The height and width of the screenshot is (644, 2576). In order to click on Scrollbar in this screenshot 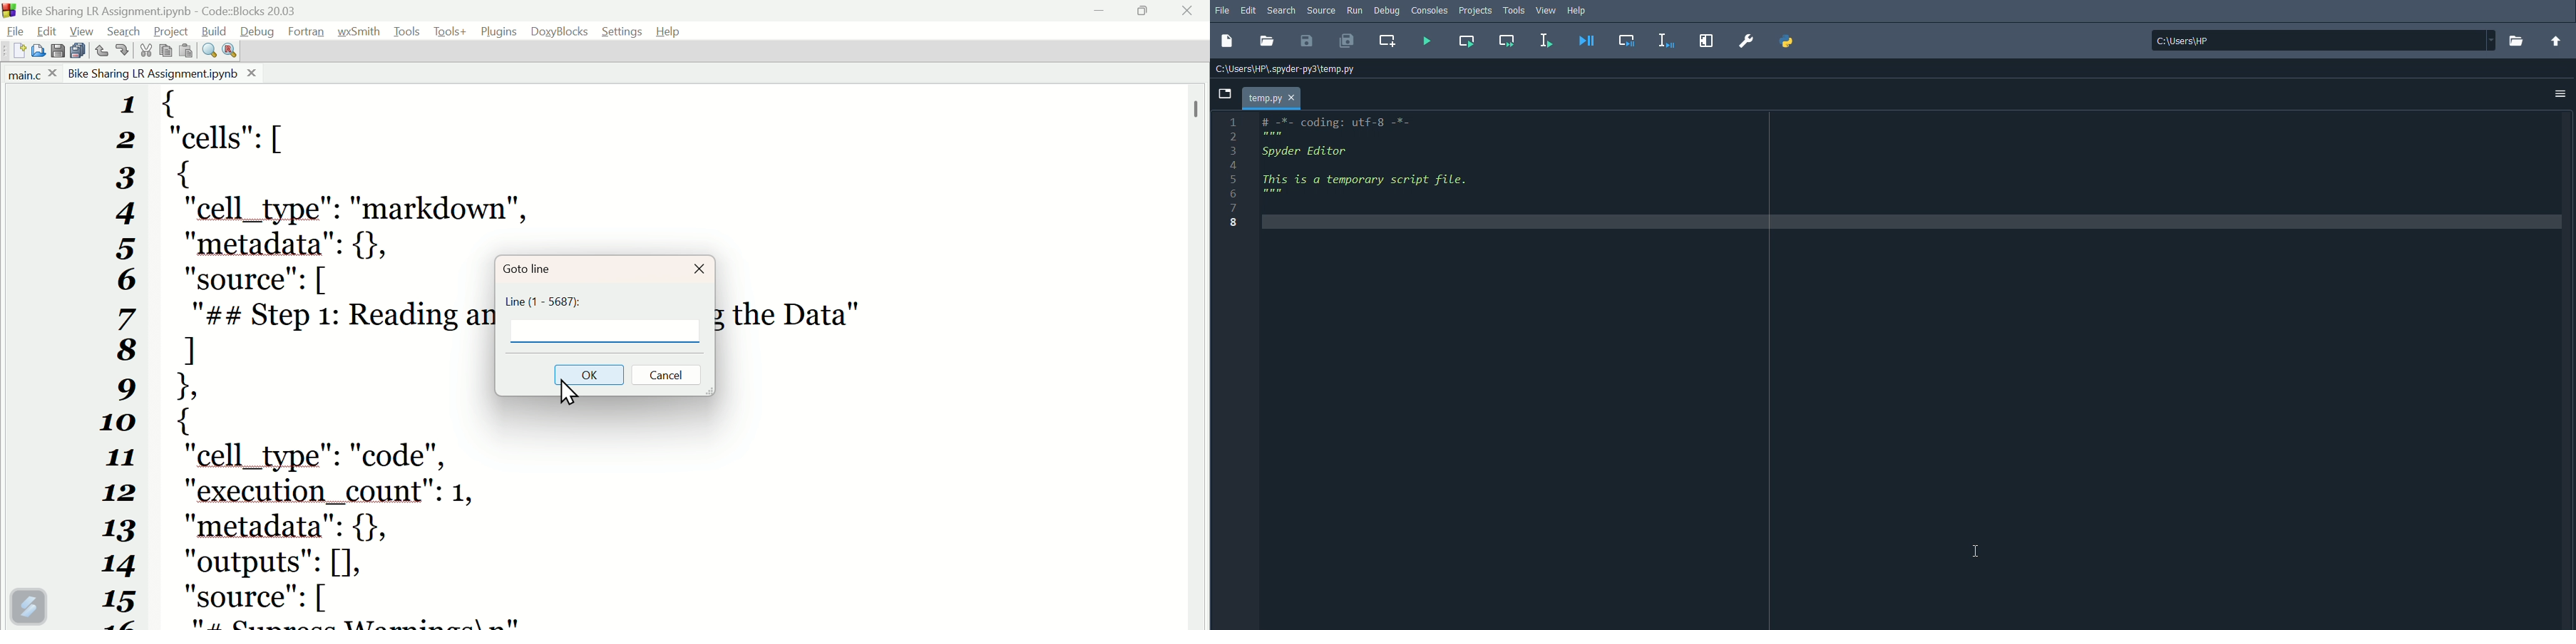, I will do `click(1198, 108)`.